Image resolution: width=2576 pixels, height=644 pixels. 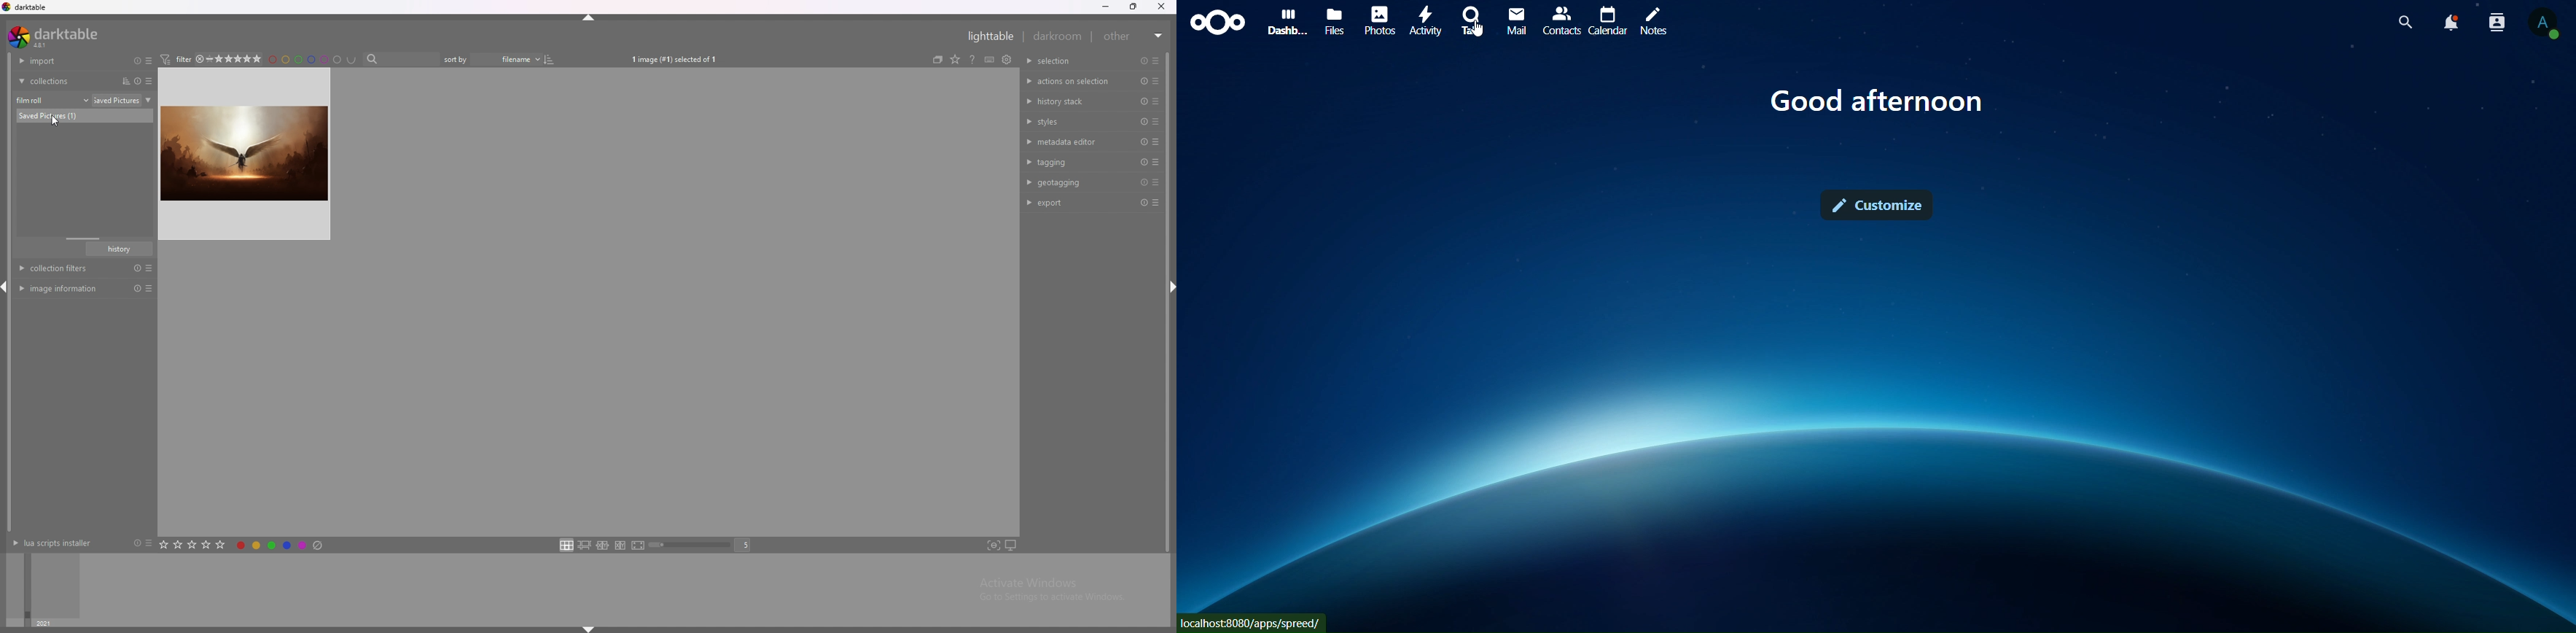 What do you see at coordinates (1284, 19) in the screenshot?
I see `dashboard` at bounding box center [1284, 19].